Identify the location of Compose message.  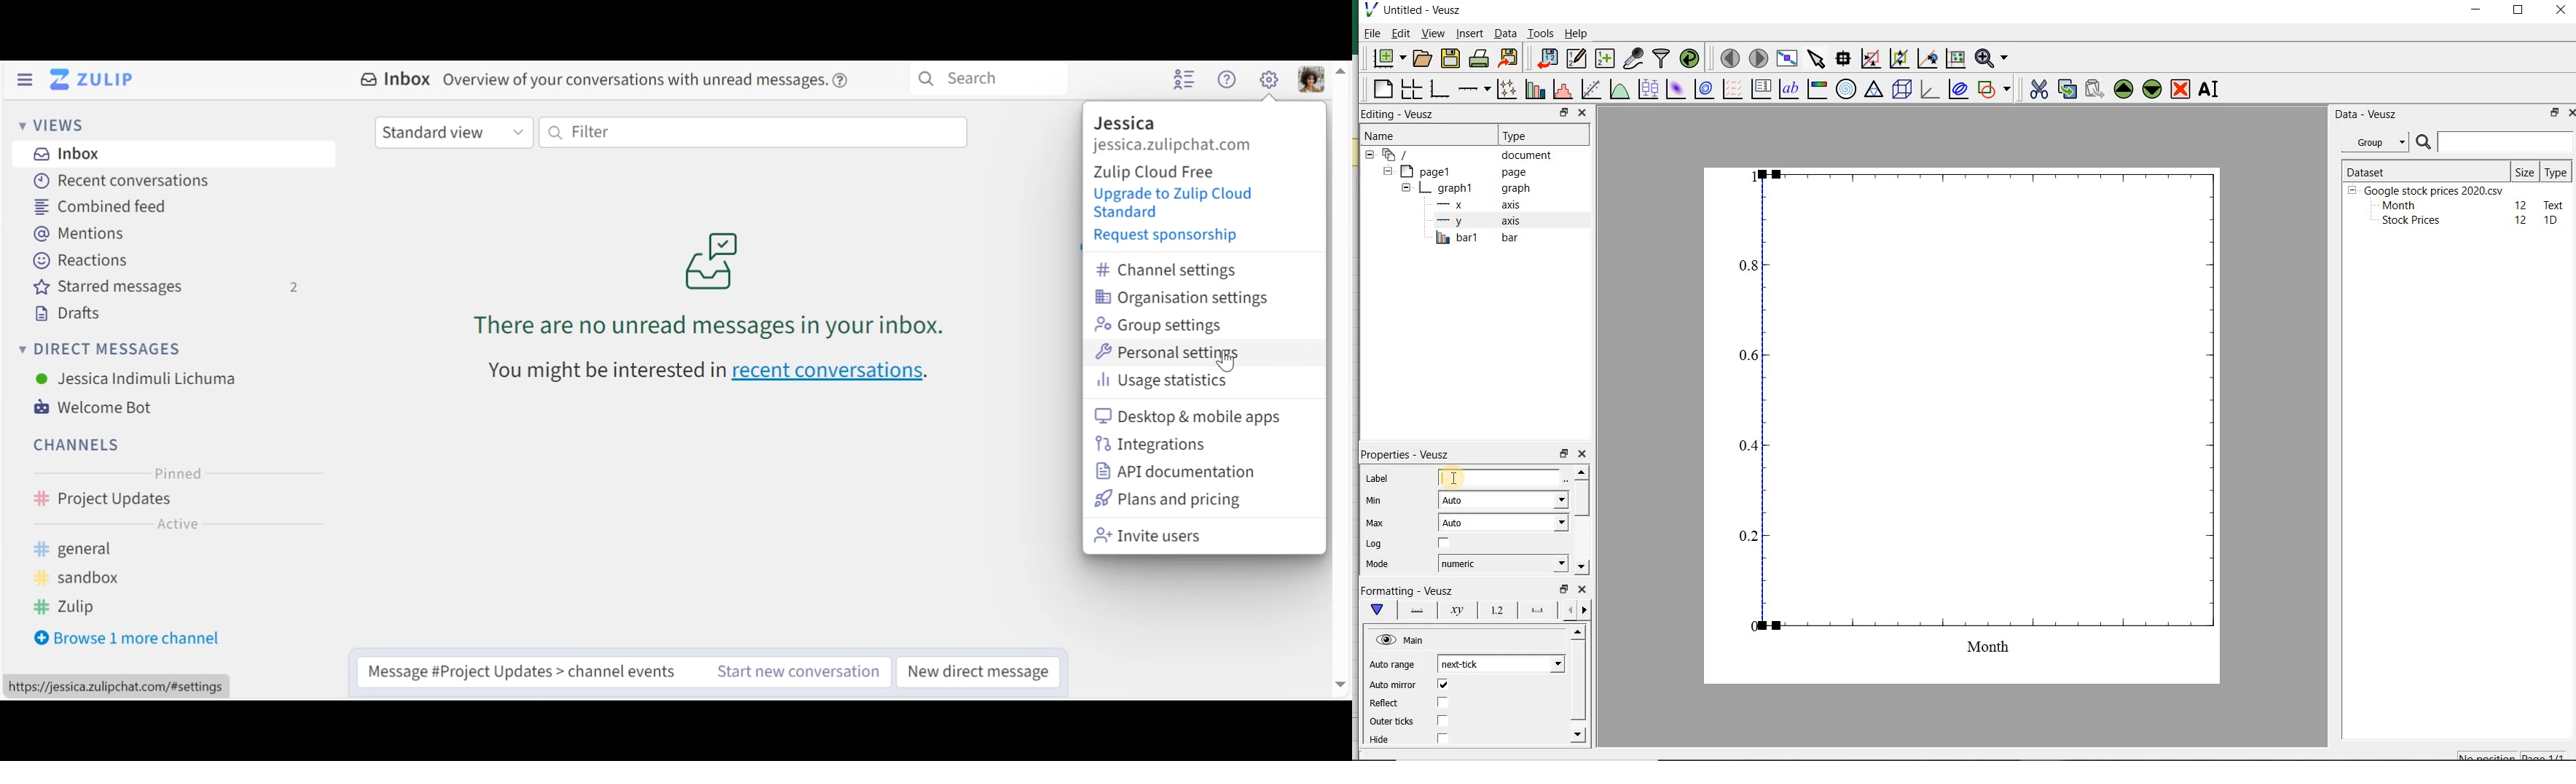
(530, 671).